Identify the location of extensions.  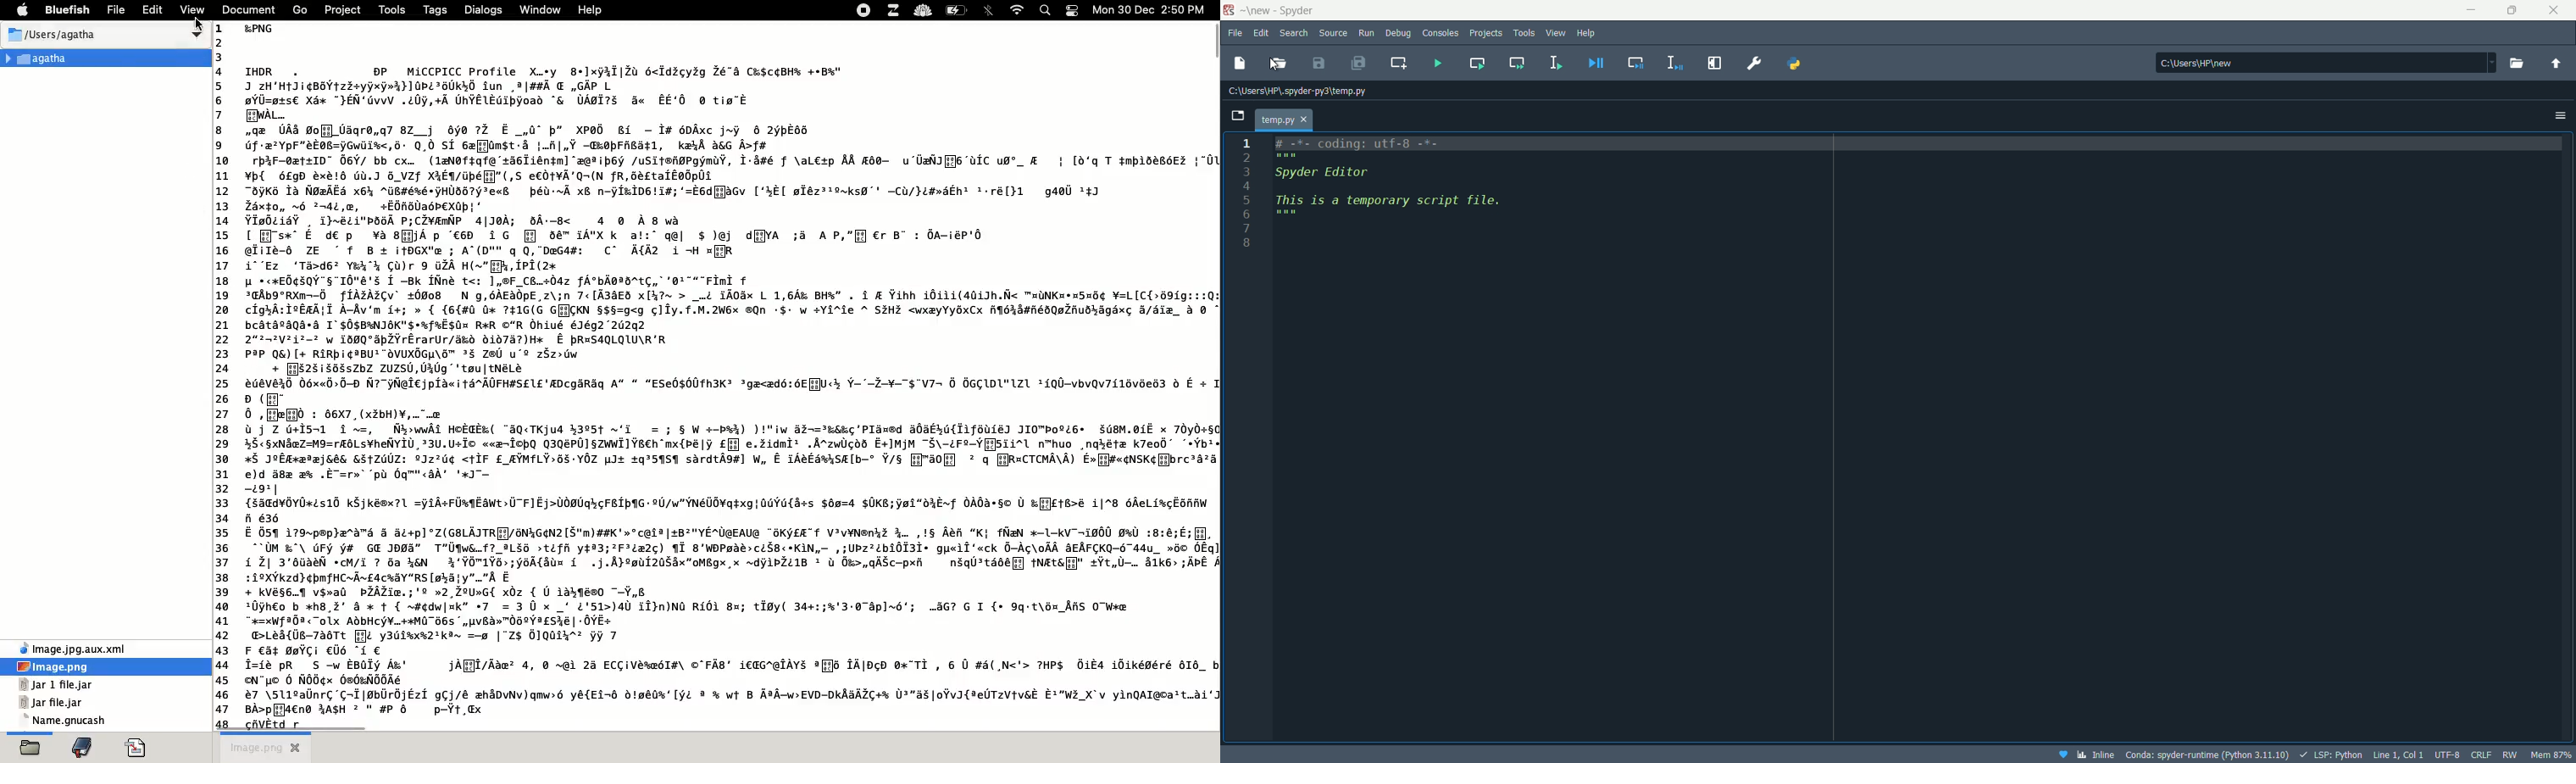
(893, 9).